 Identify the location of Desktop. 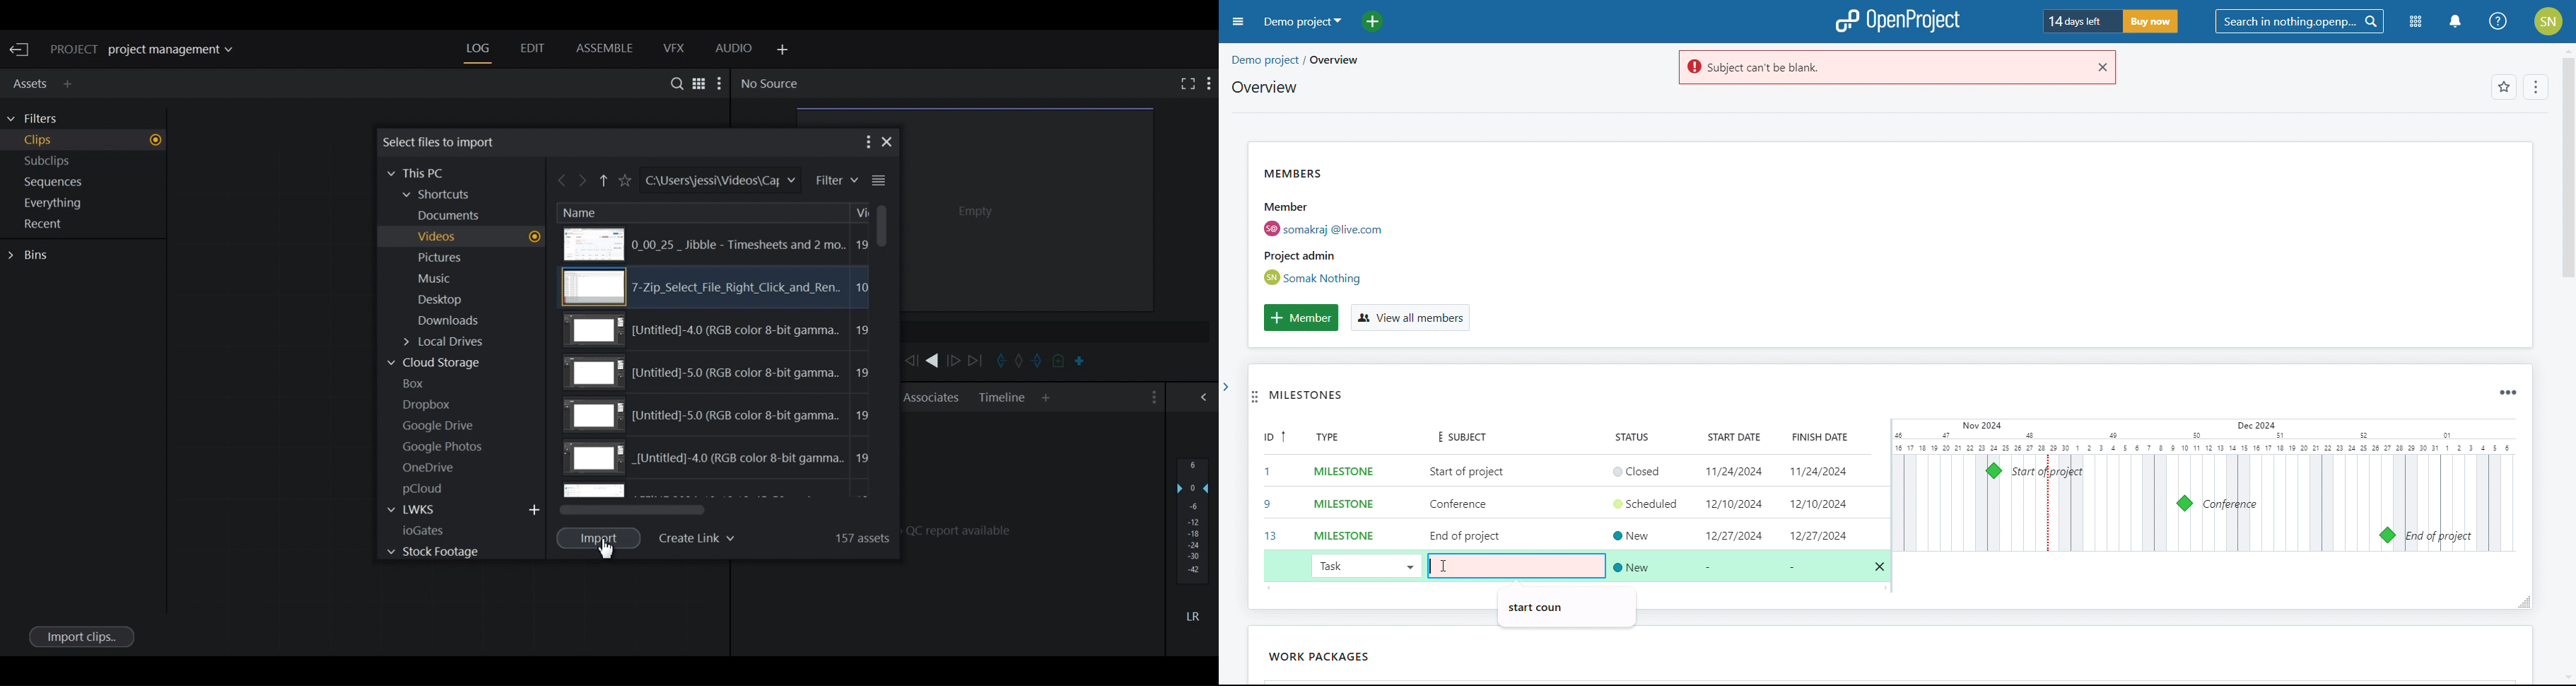
(446, 300).